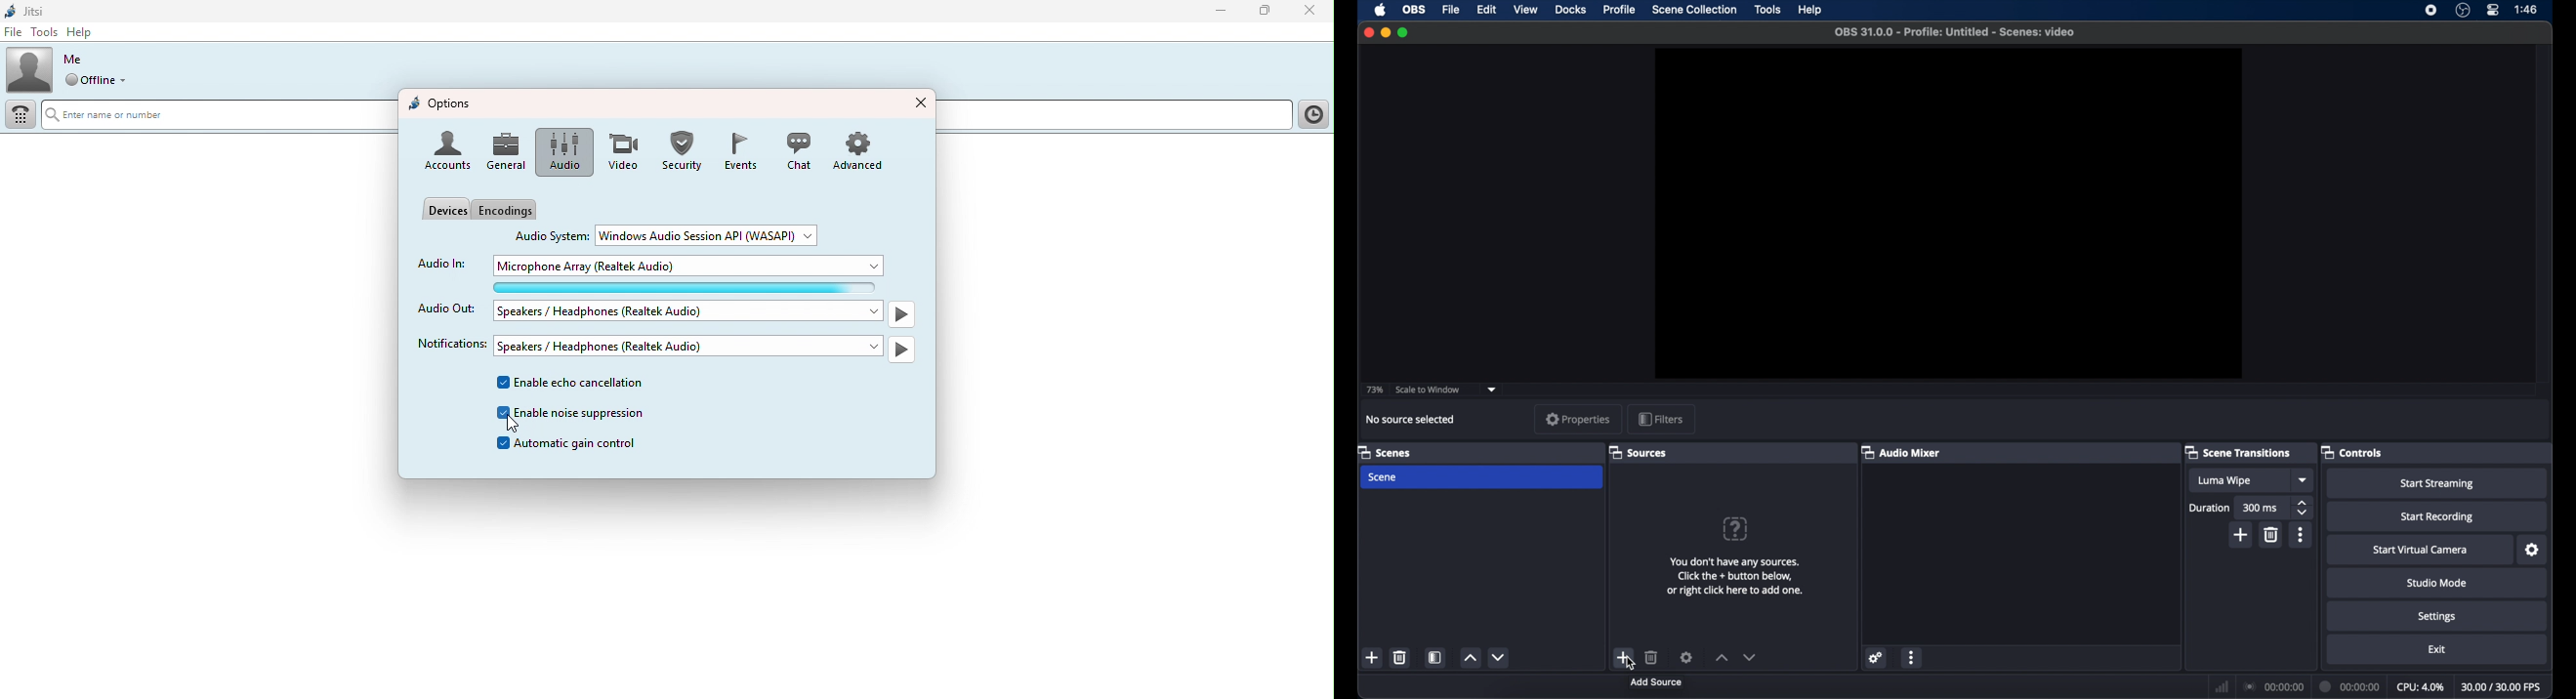 This screenshot has width=2576, height=700. What do you see at coordinates (2438, 582) in the screenshot?
I see `studio mode` at bounding box center [2438, 582].